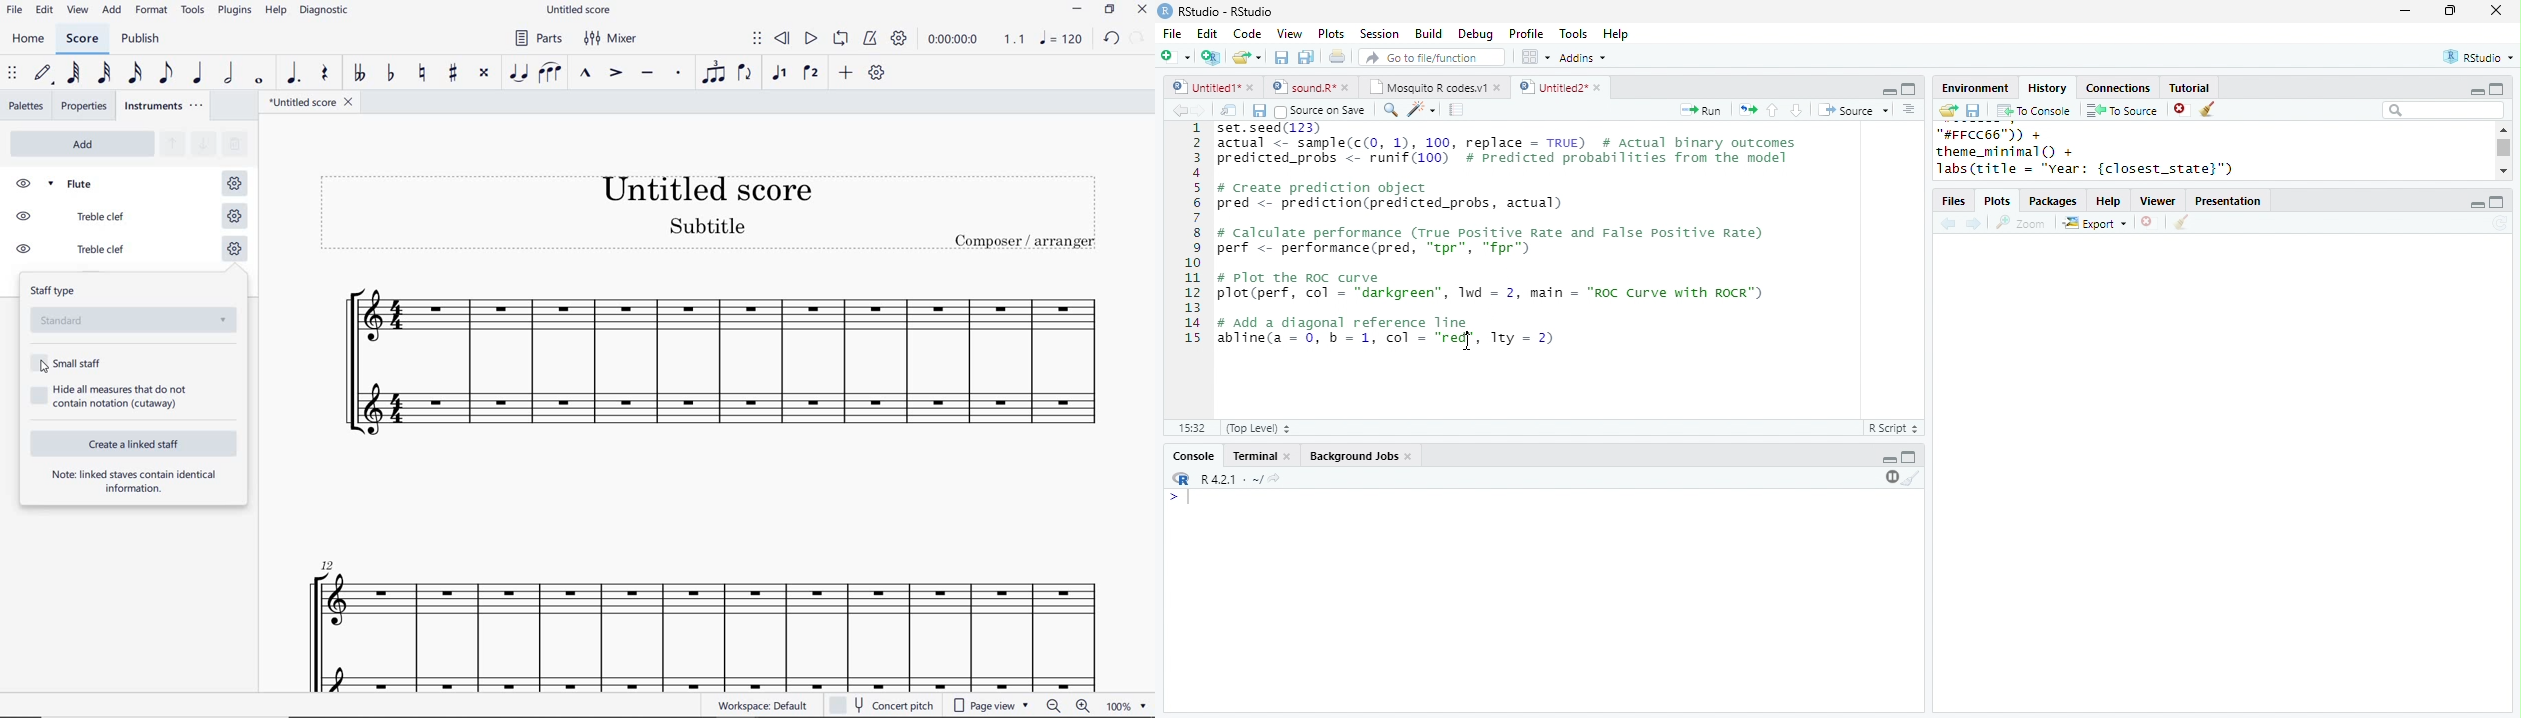  I want to click on relode, so click(1138, 36).